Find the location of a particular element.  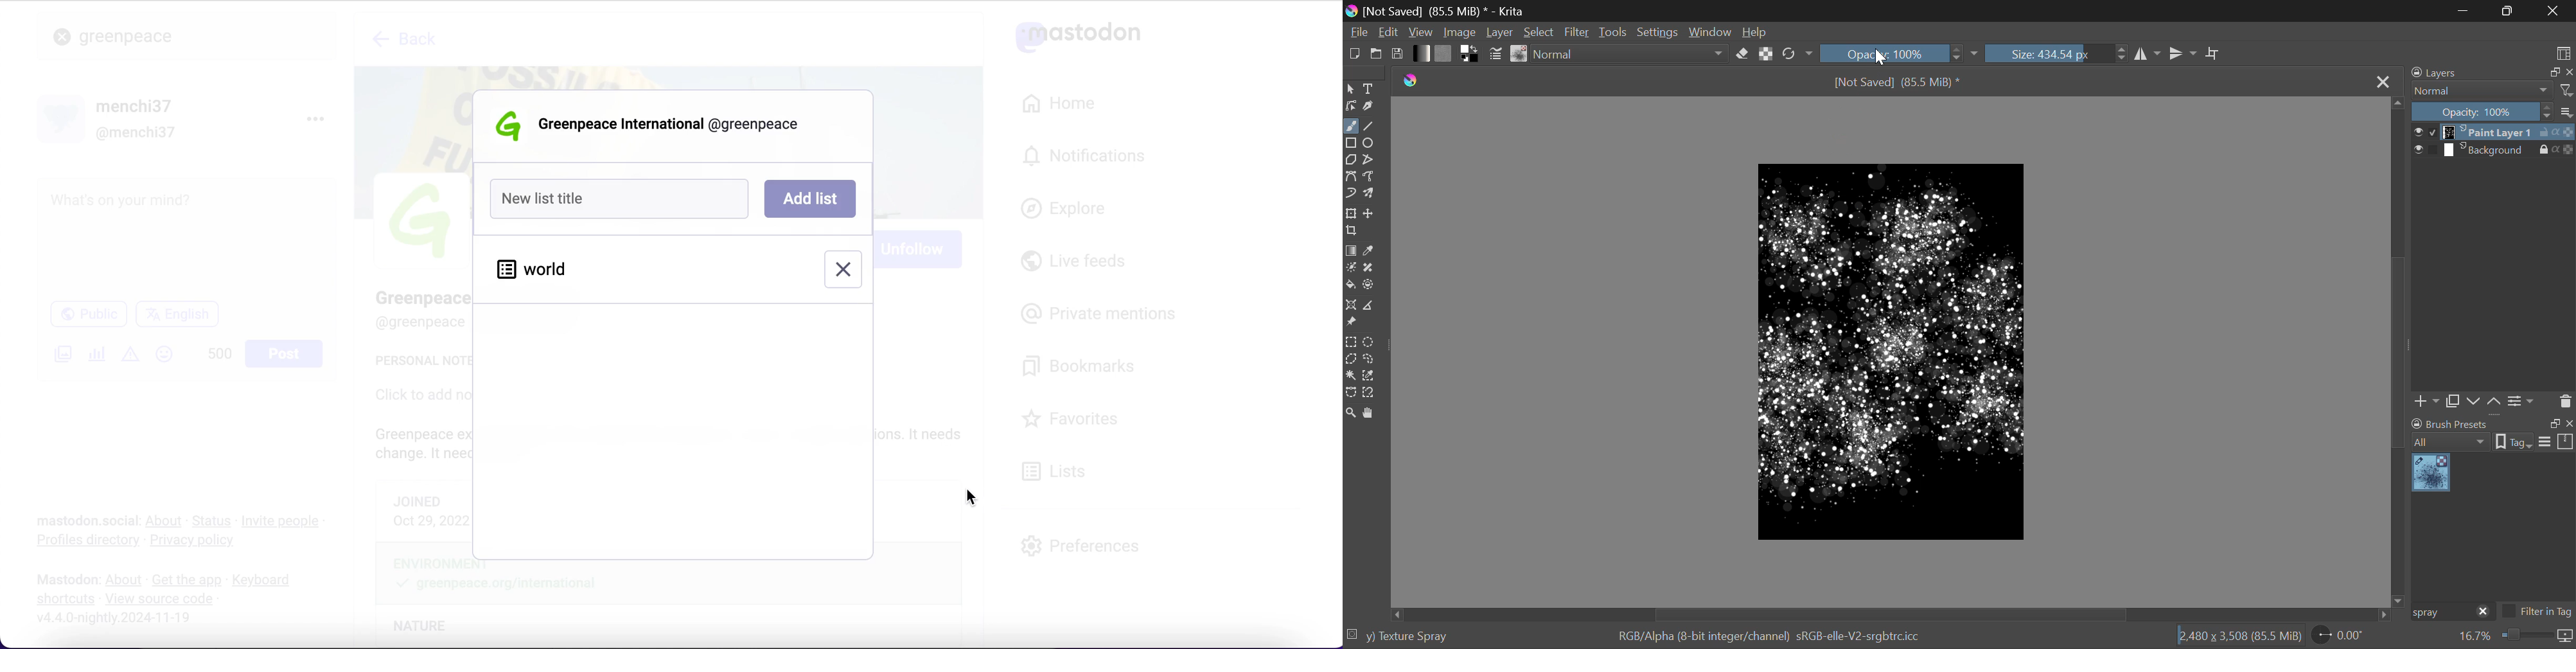

menu options is located at coordinates (319, 118).